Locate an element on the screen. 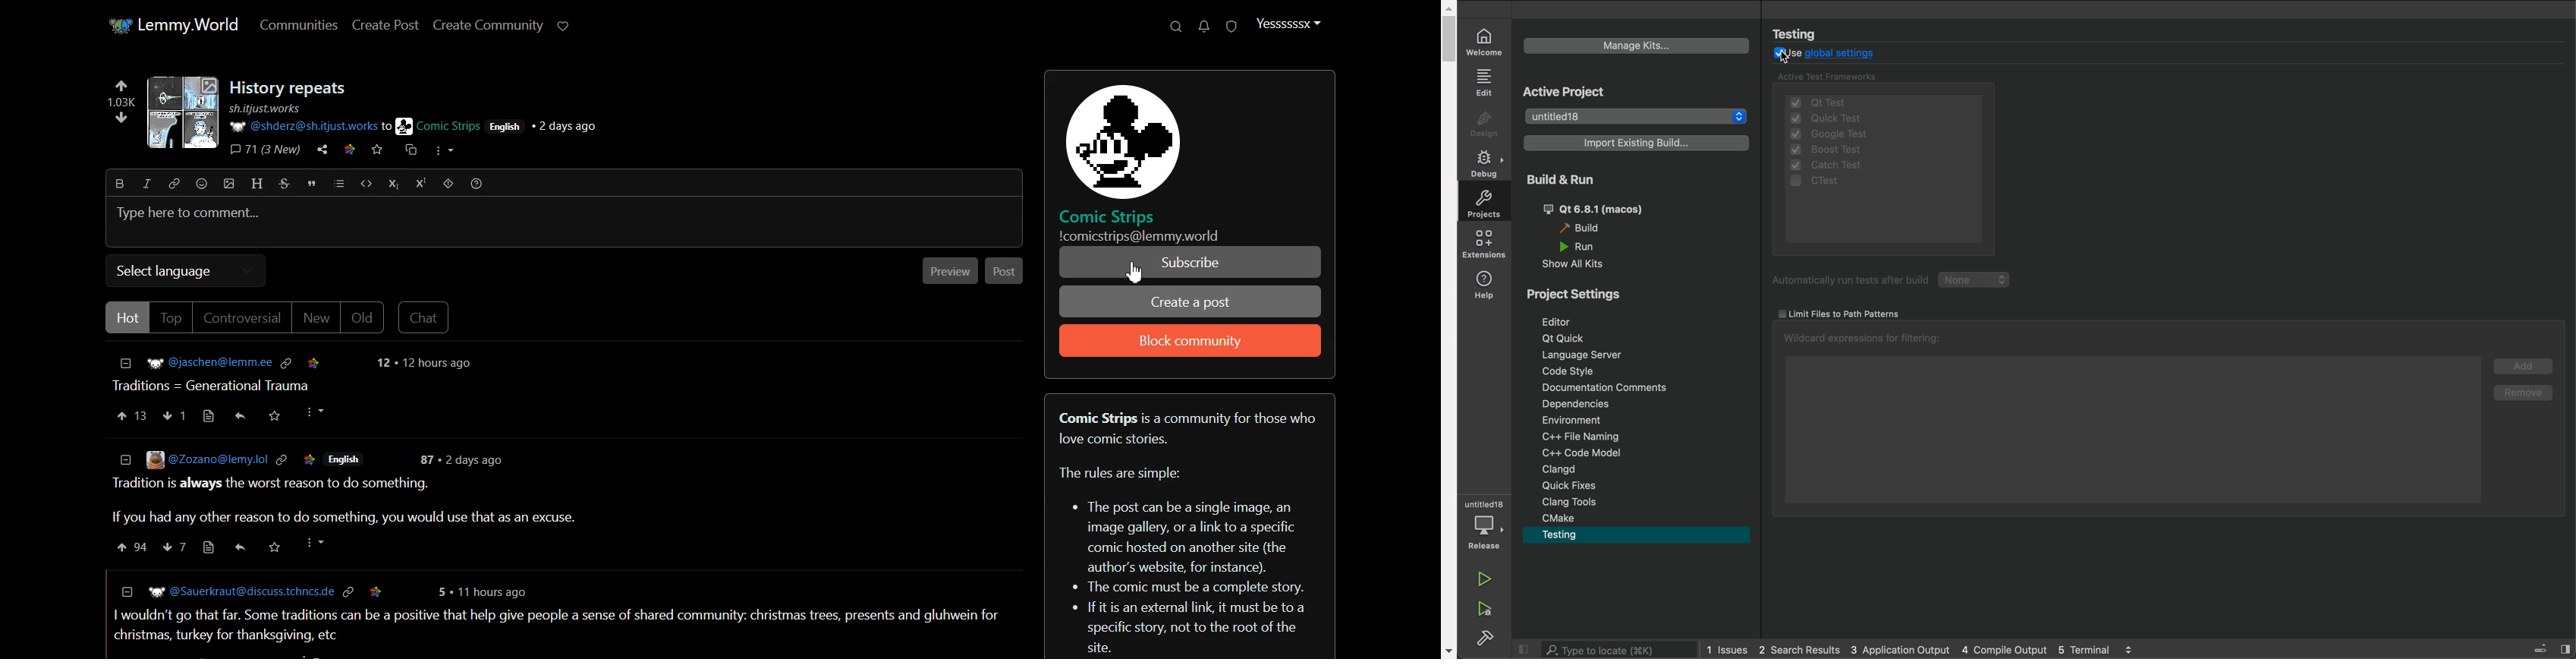  Comment is located at coordinates (189, 547).